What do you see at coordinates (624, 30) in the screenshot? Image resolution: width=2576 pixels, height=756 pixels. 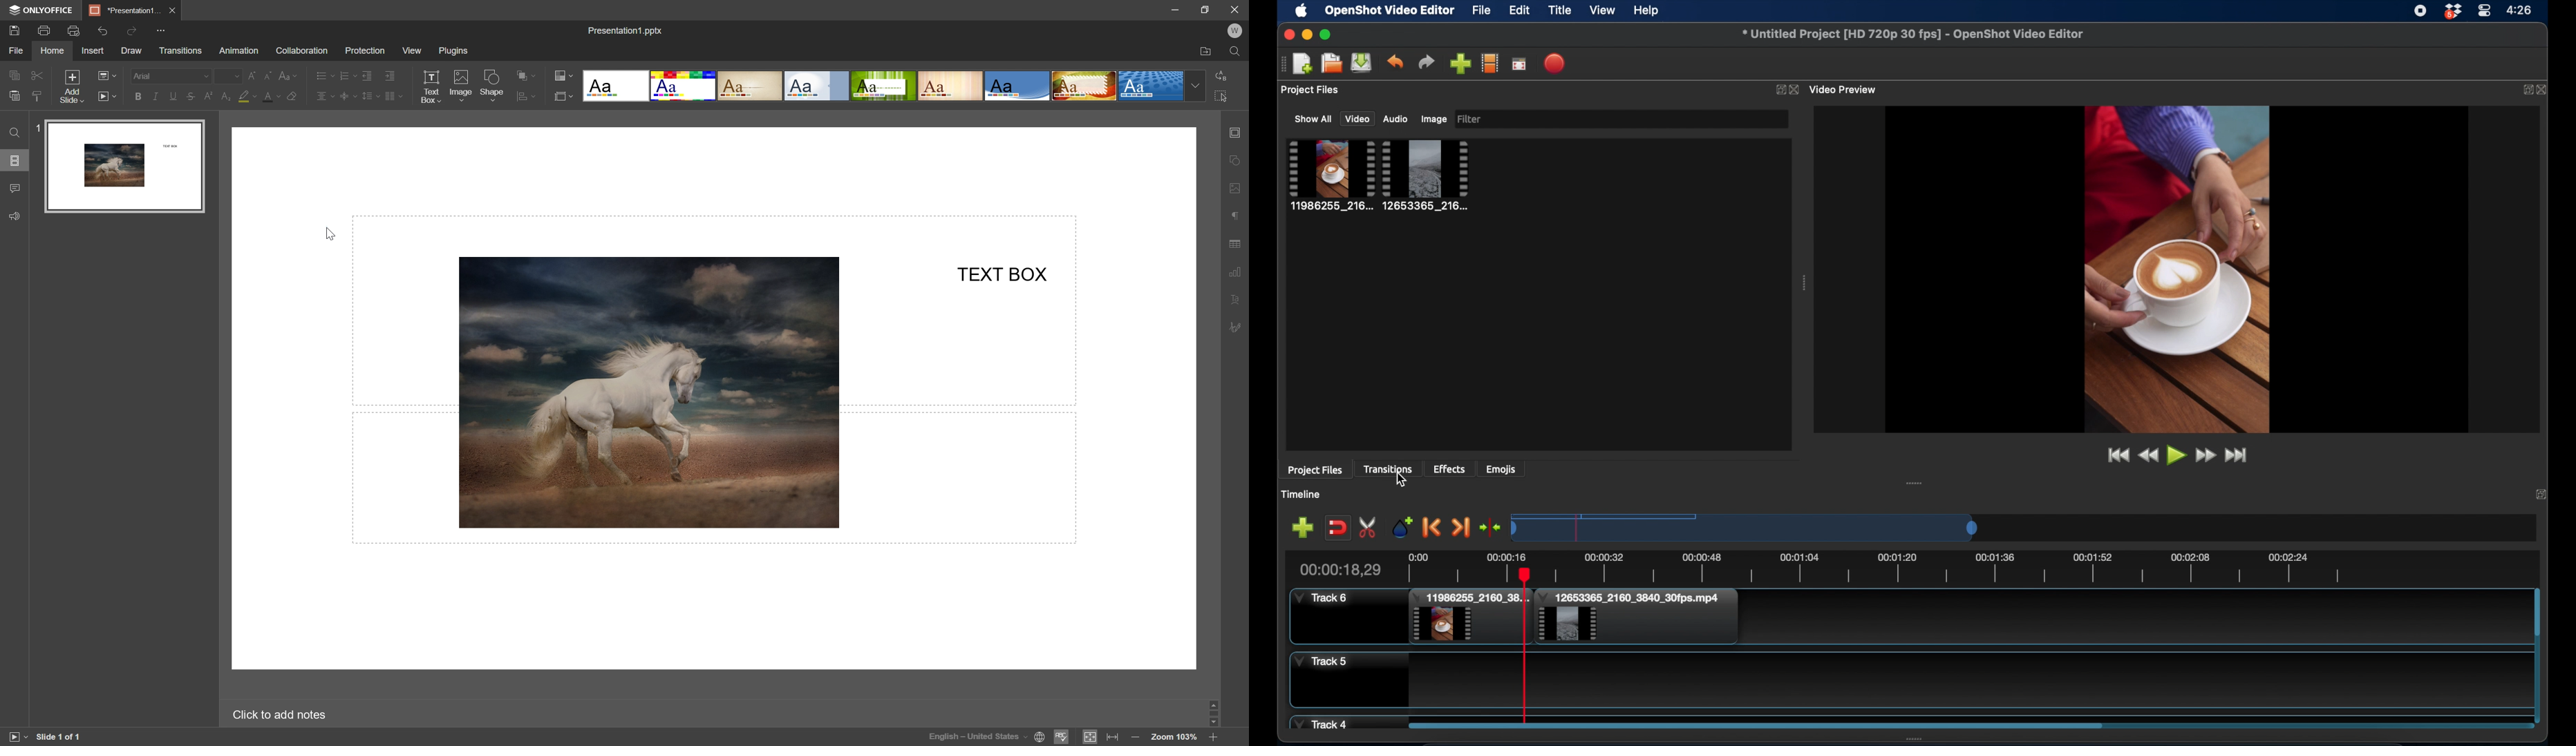 I see `presentation.pptx` at bounding box center [624, 30].